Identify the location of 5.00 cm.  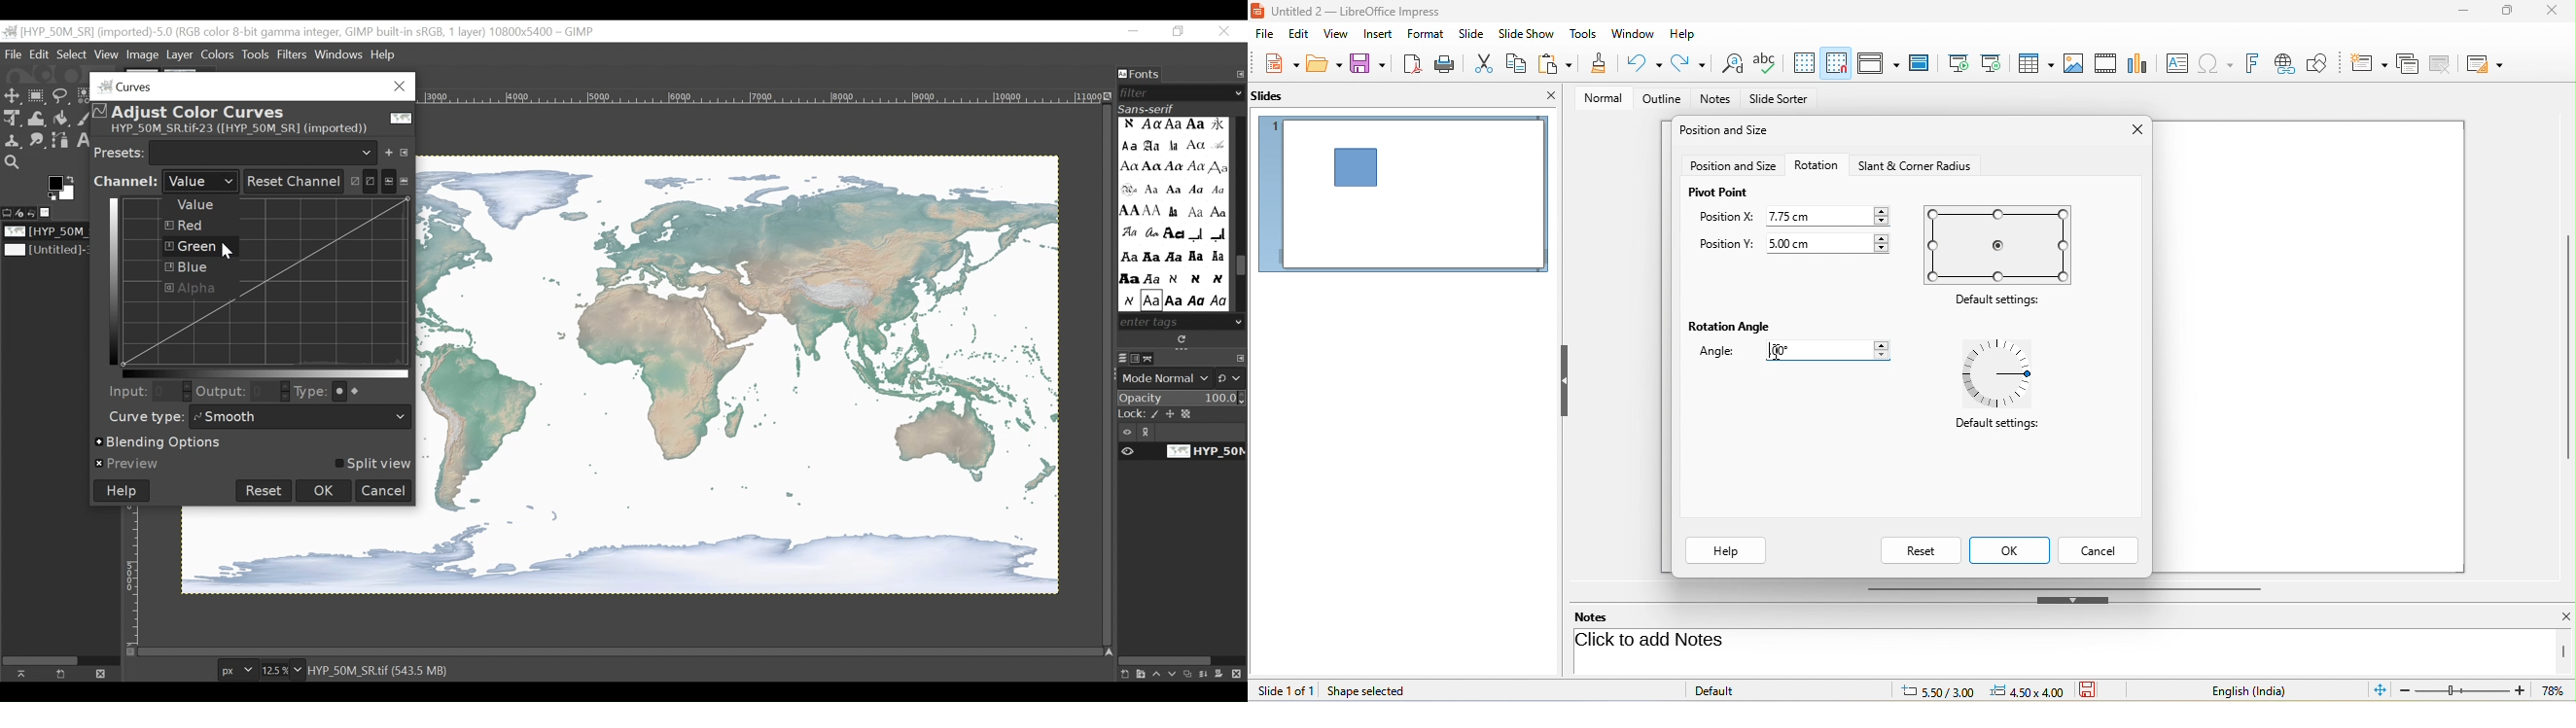
(1832, 241).